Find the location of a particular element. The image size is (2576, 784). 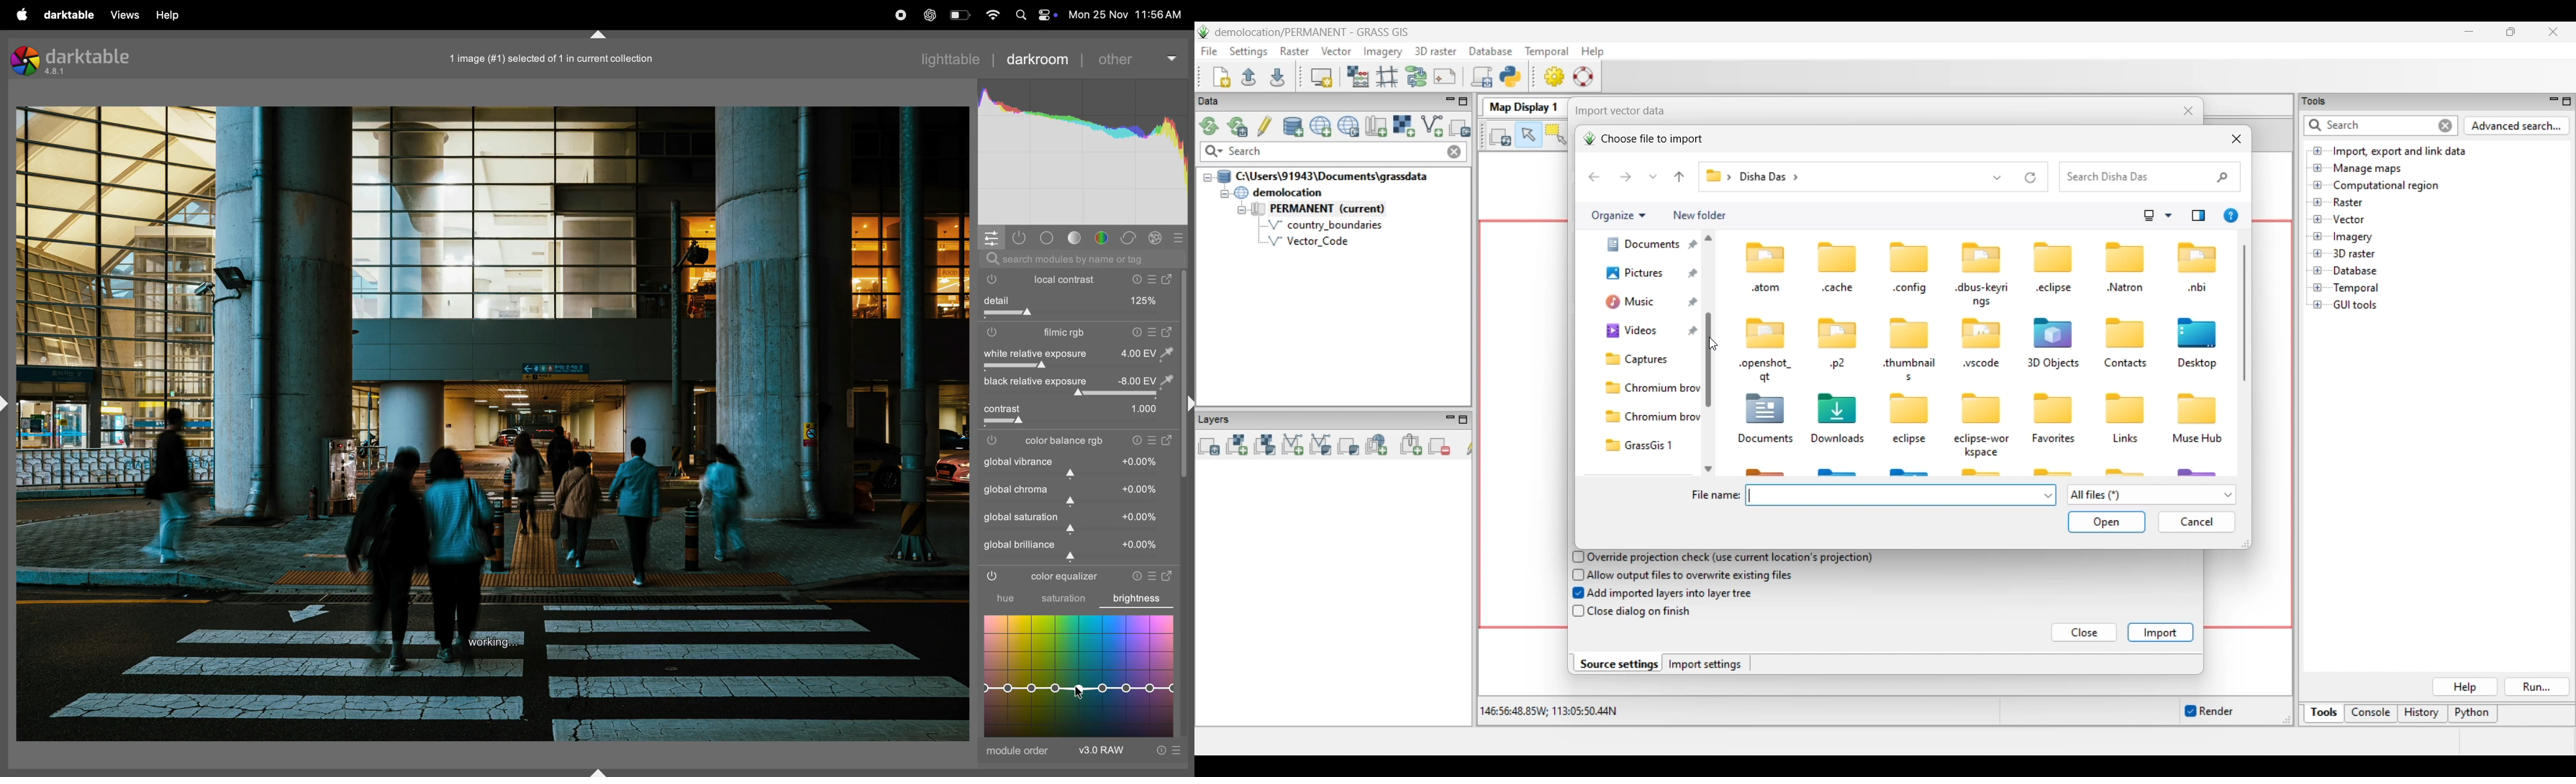

reset parameters is located at coordinates (1136, 441).